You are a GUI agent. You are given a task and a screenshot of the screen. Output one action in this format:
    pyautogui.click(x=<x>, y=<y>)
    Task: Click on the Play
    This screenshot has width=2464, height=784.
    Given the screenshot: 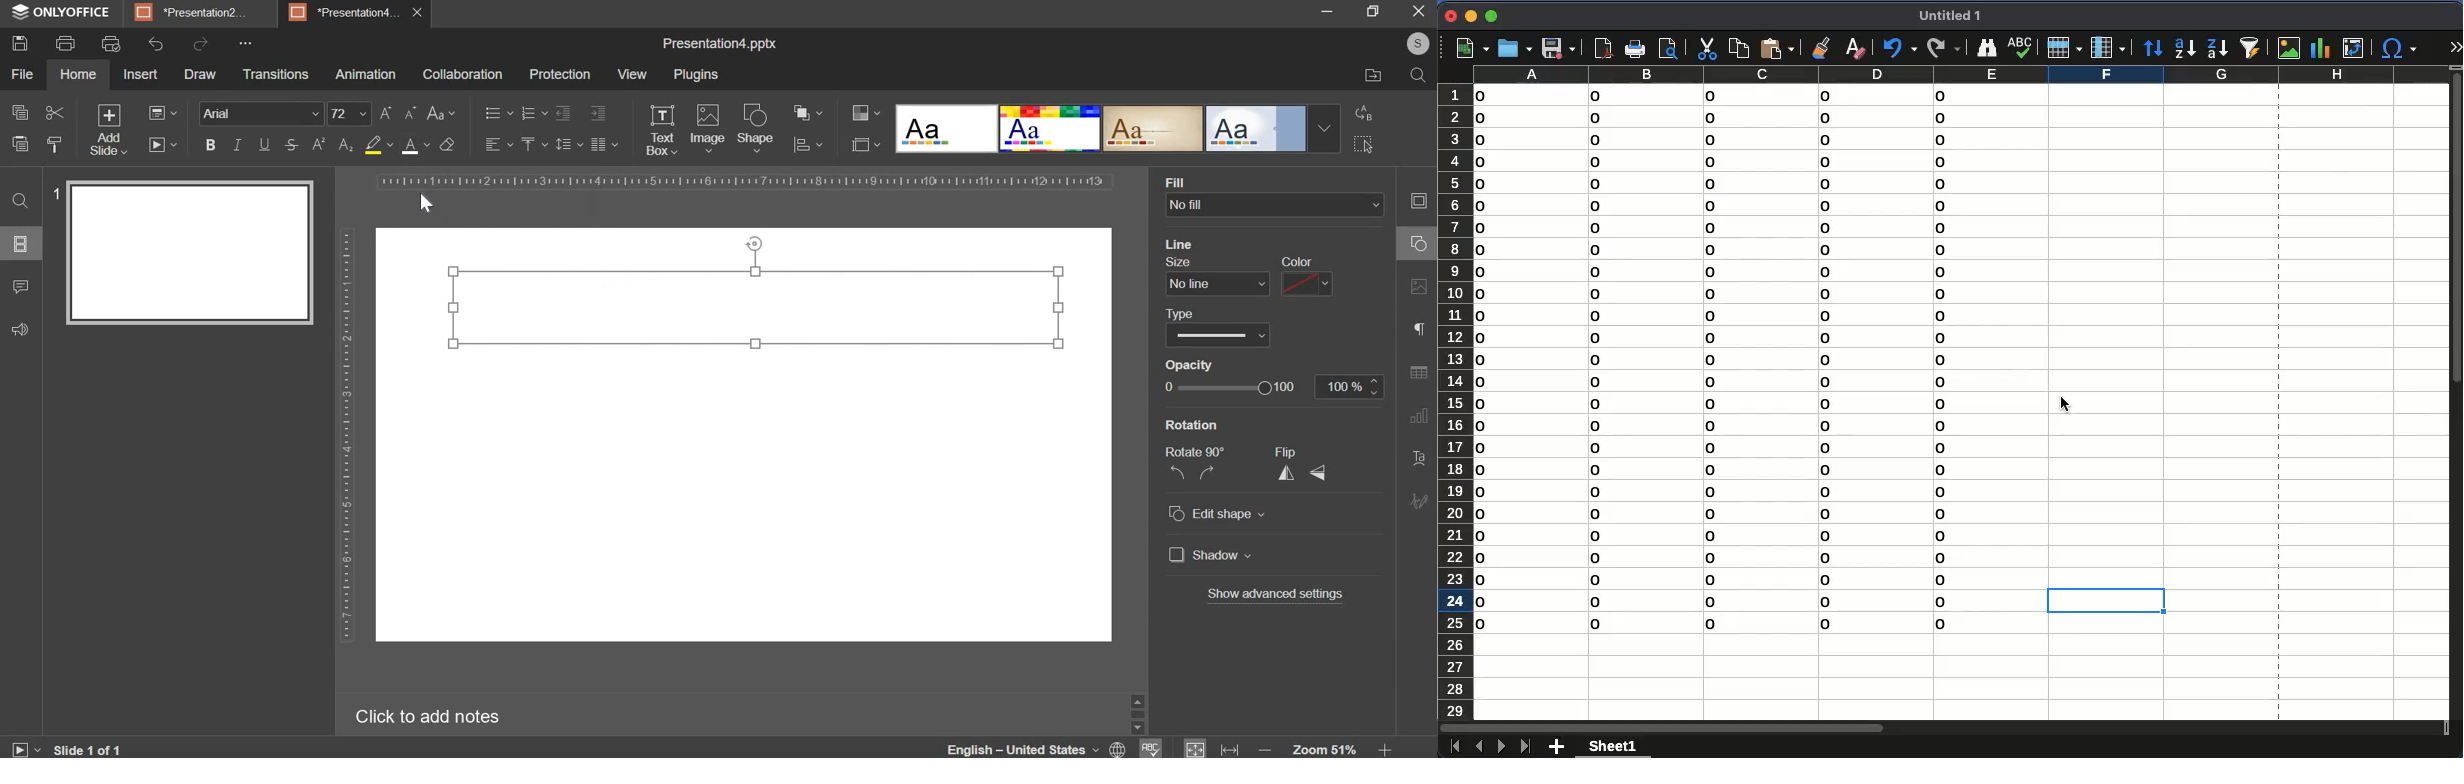 What is the action you would take?
    pyautogui.click(x=26, y=746)
    